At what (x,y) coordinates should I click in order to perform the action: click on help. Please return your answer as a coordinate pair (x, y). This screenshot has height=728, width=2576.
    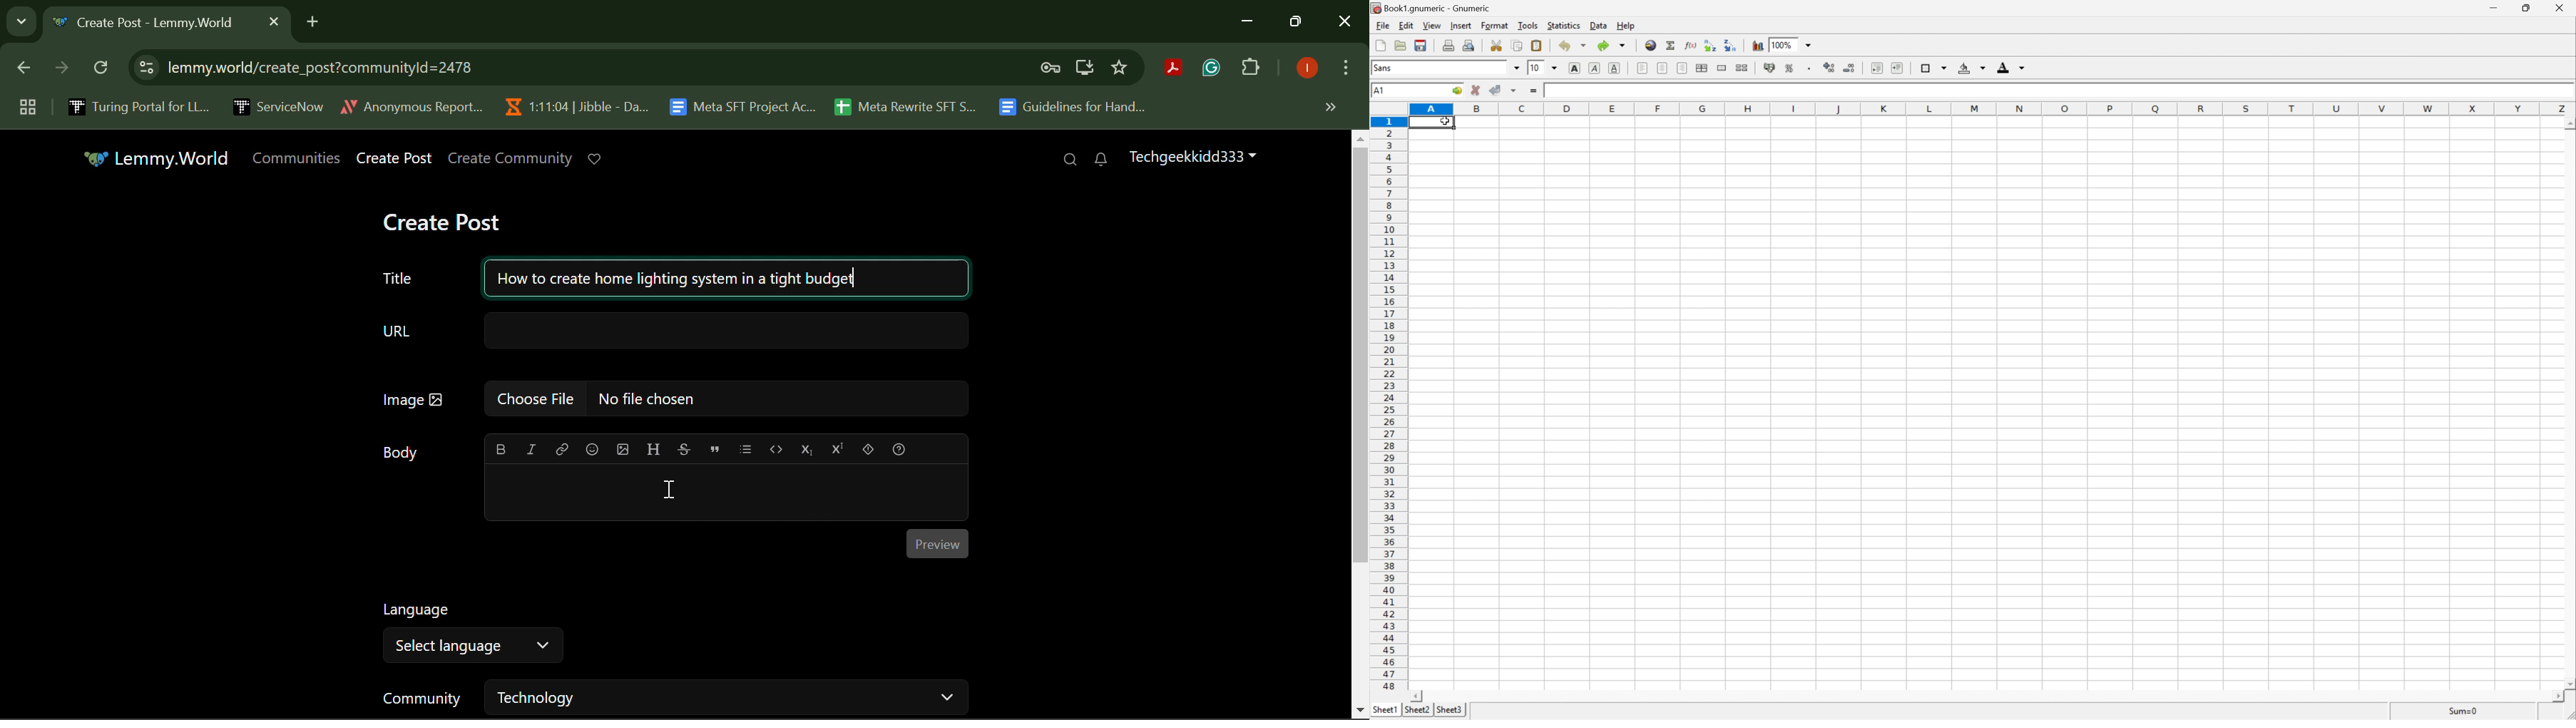
    Looking at the image, I should click on (1625, 25).